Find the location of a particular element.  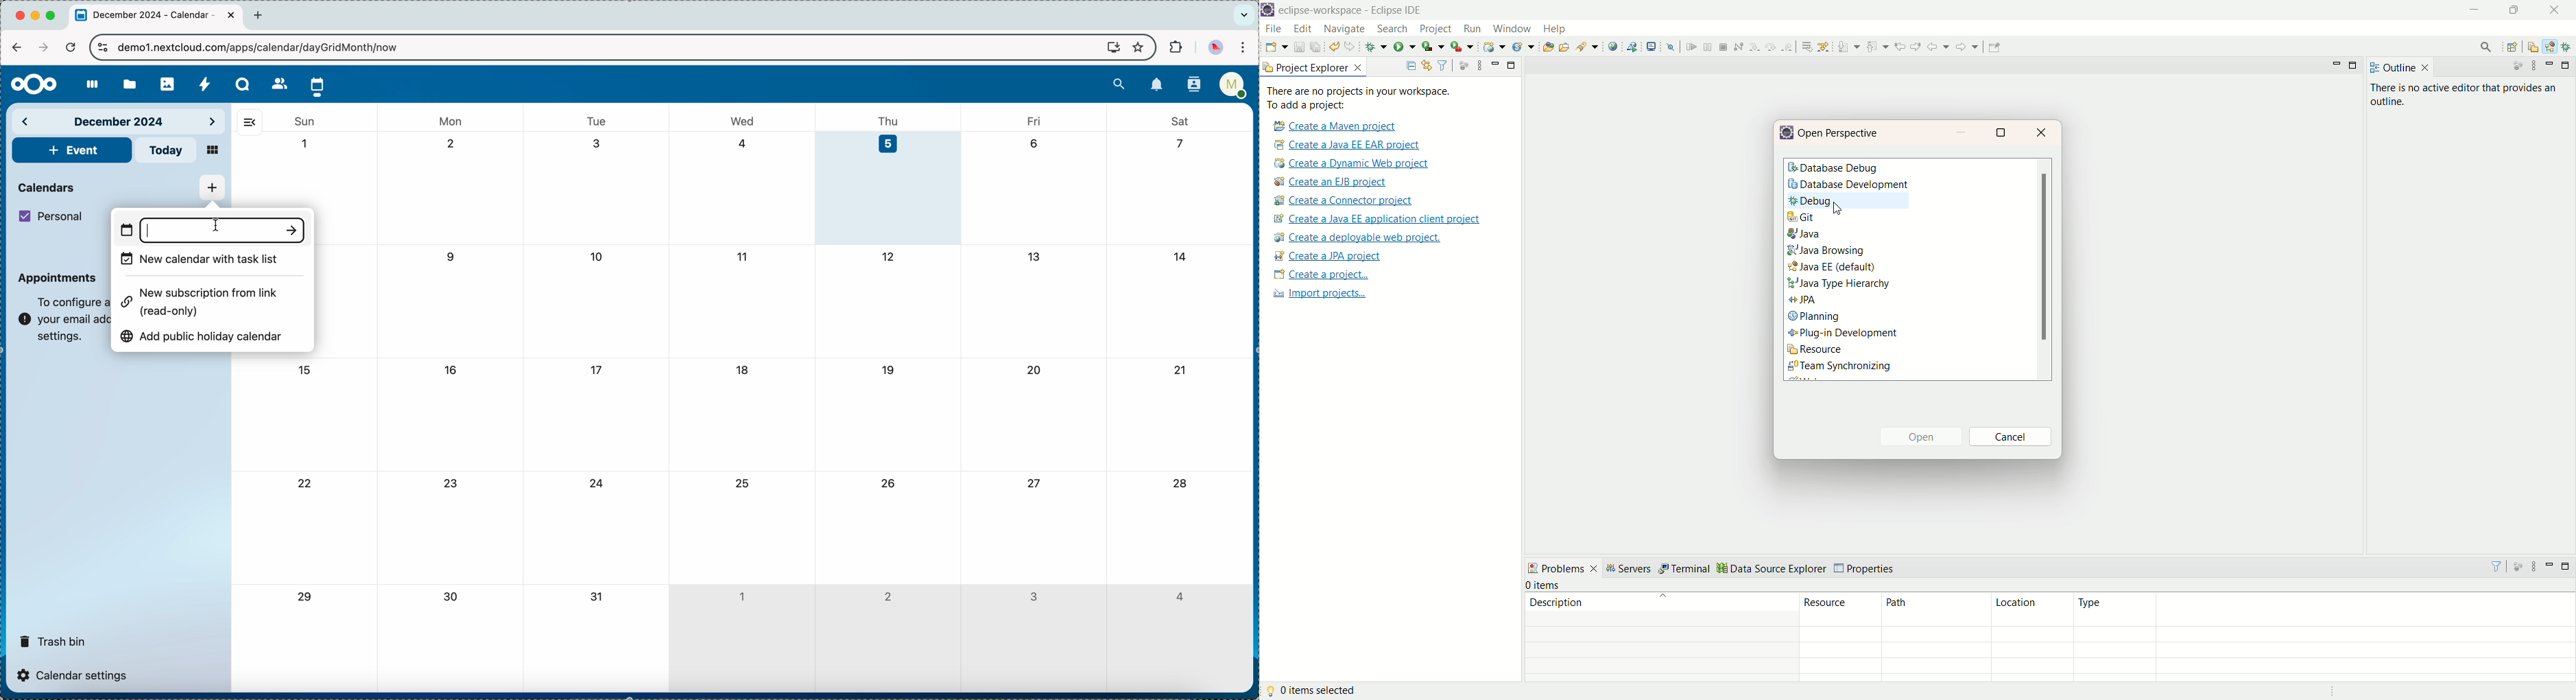

click on calendar is located at coordinates (318, 85).